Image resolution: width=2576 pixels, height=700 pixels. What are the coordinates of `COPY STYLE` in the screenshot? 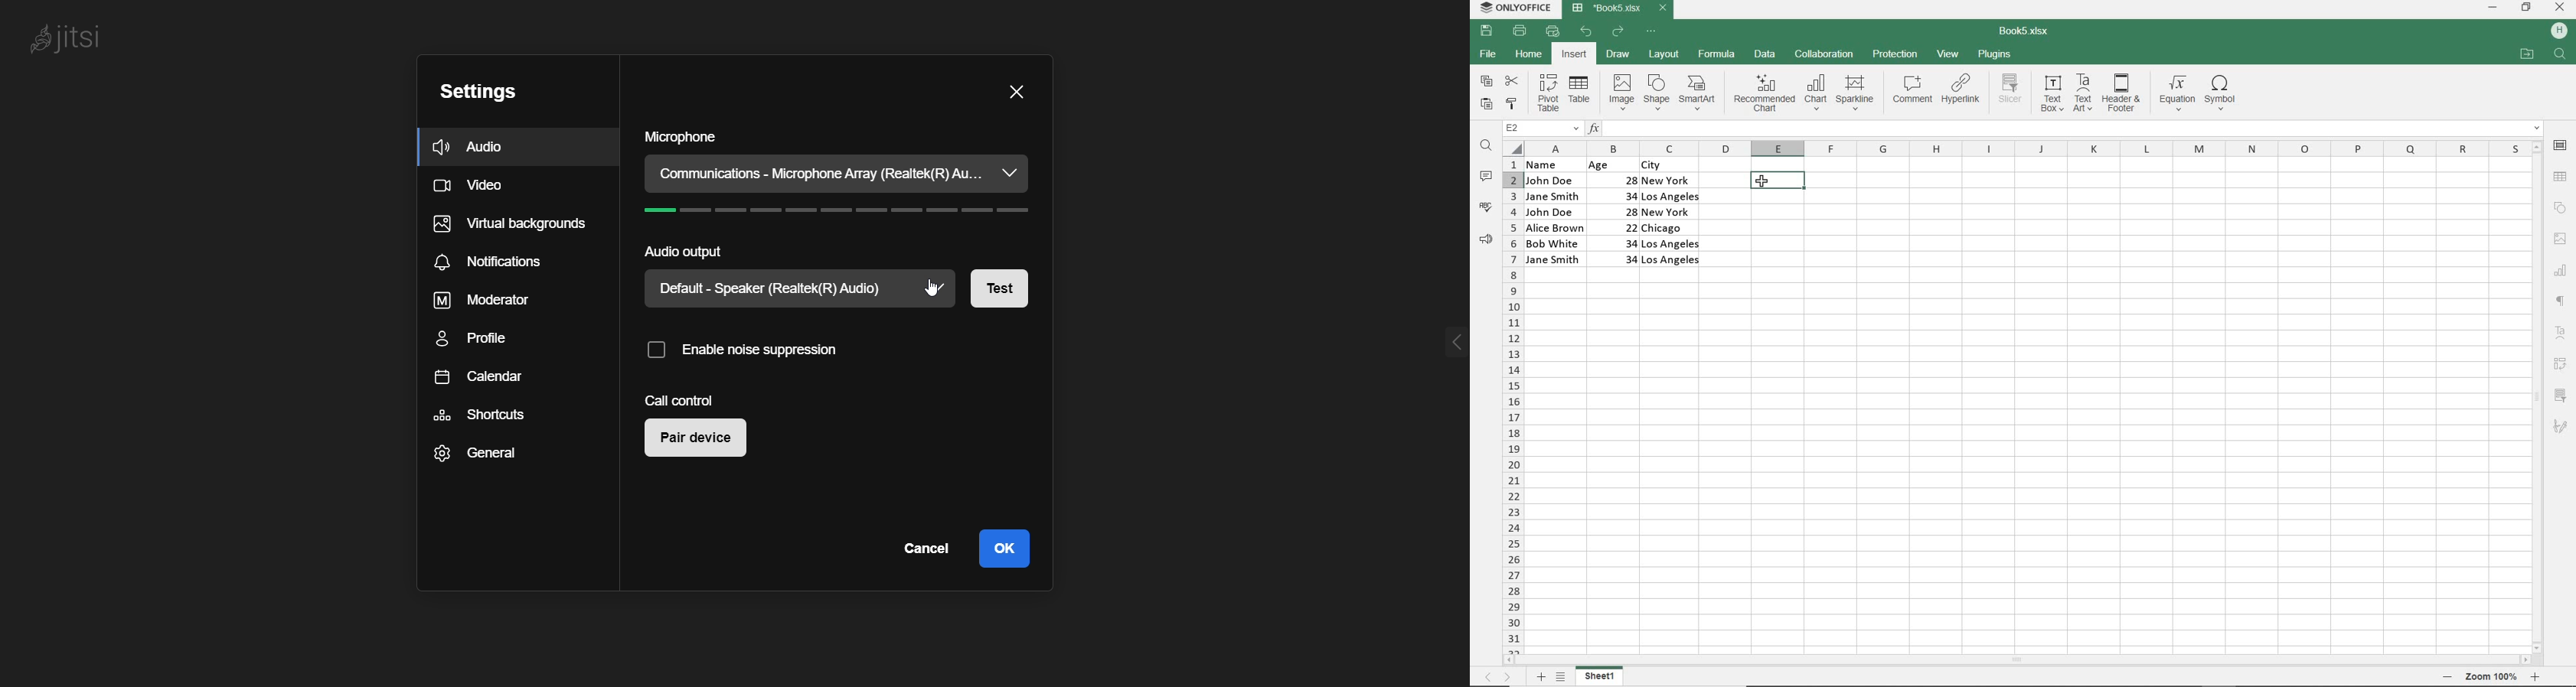 It's located at (1512, 105).